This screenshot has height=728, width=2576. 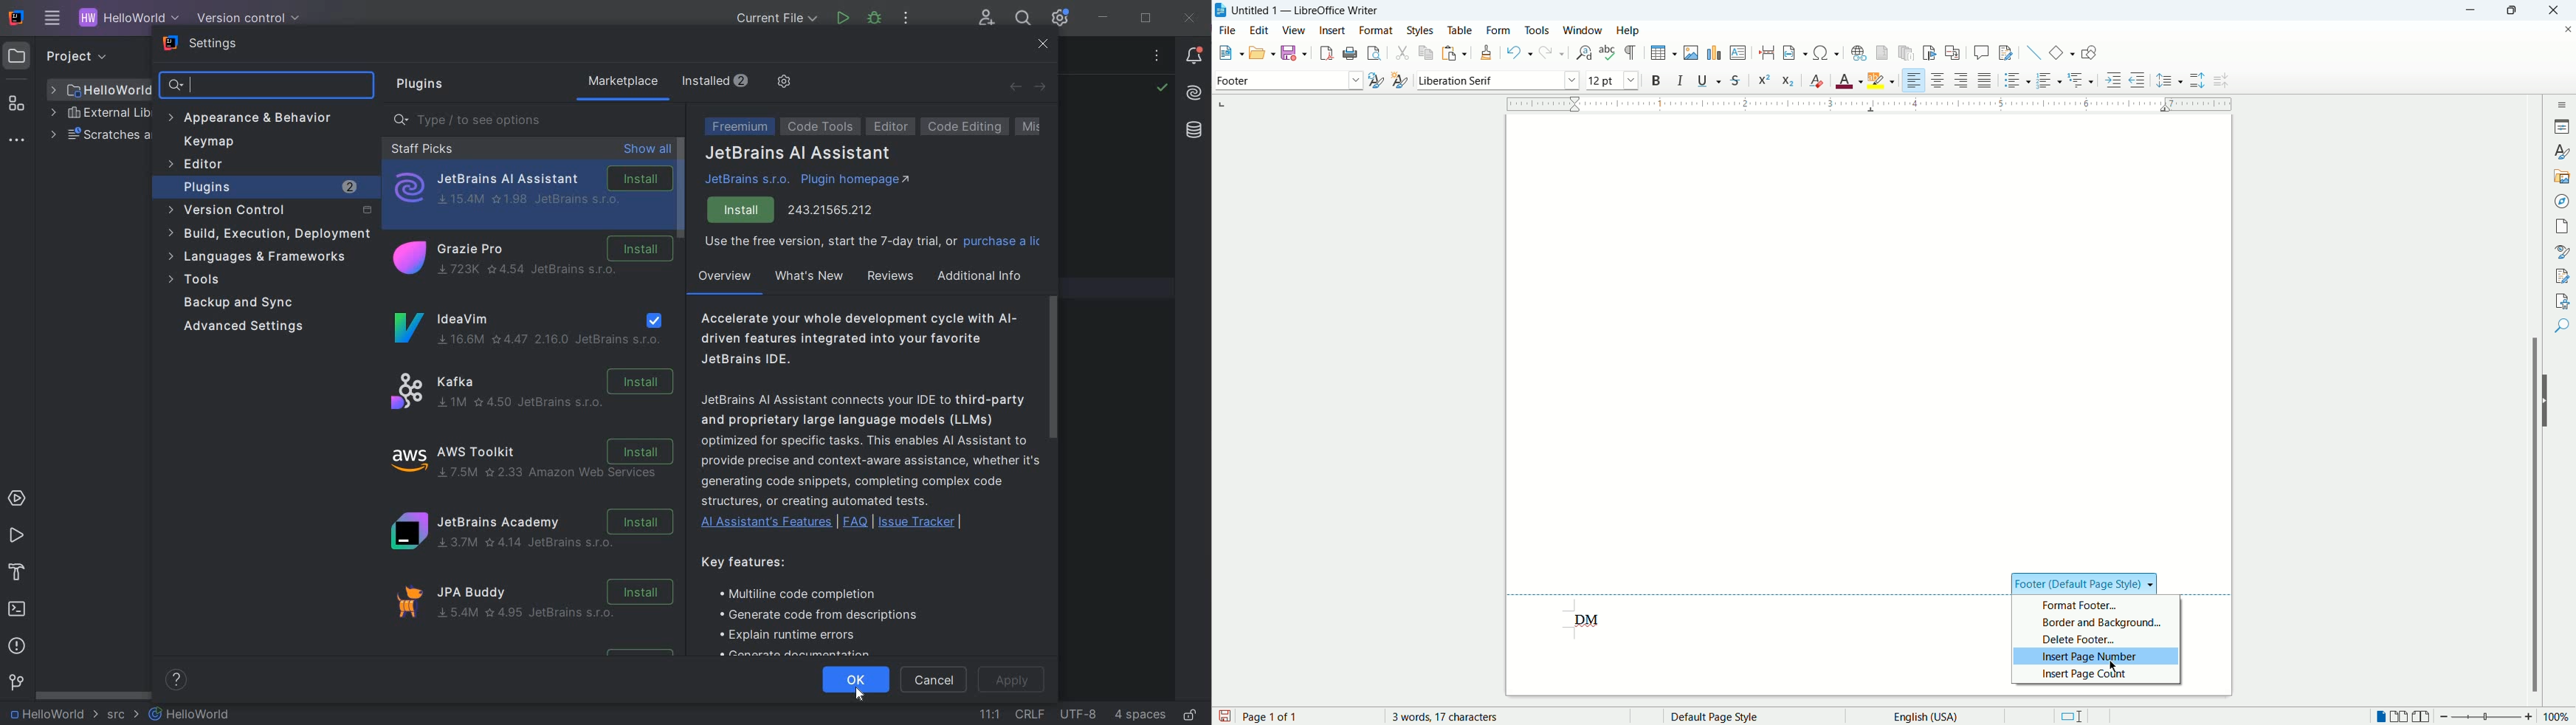 I want to click on align left, so click(x=1915, y=81).